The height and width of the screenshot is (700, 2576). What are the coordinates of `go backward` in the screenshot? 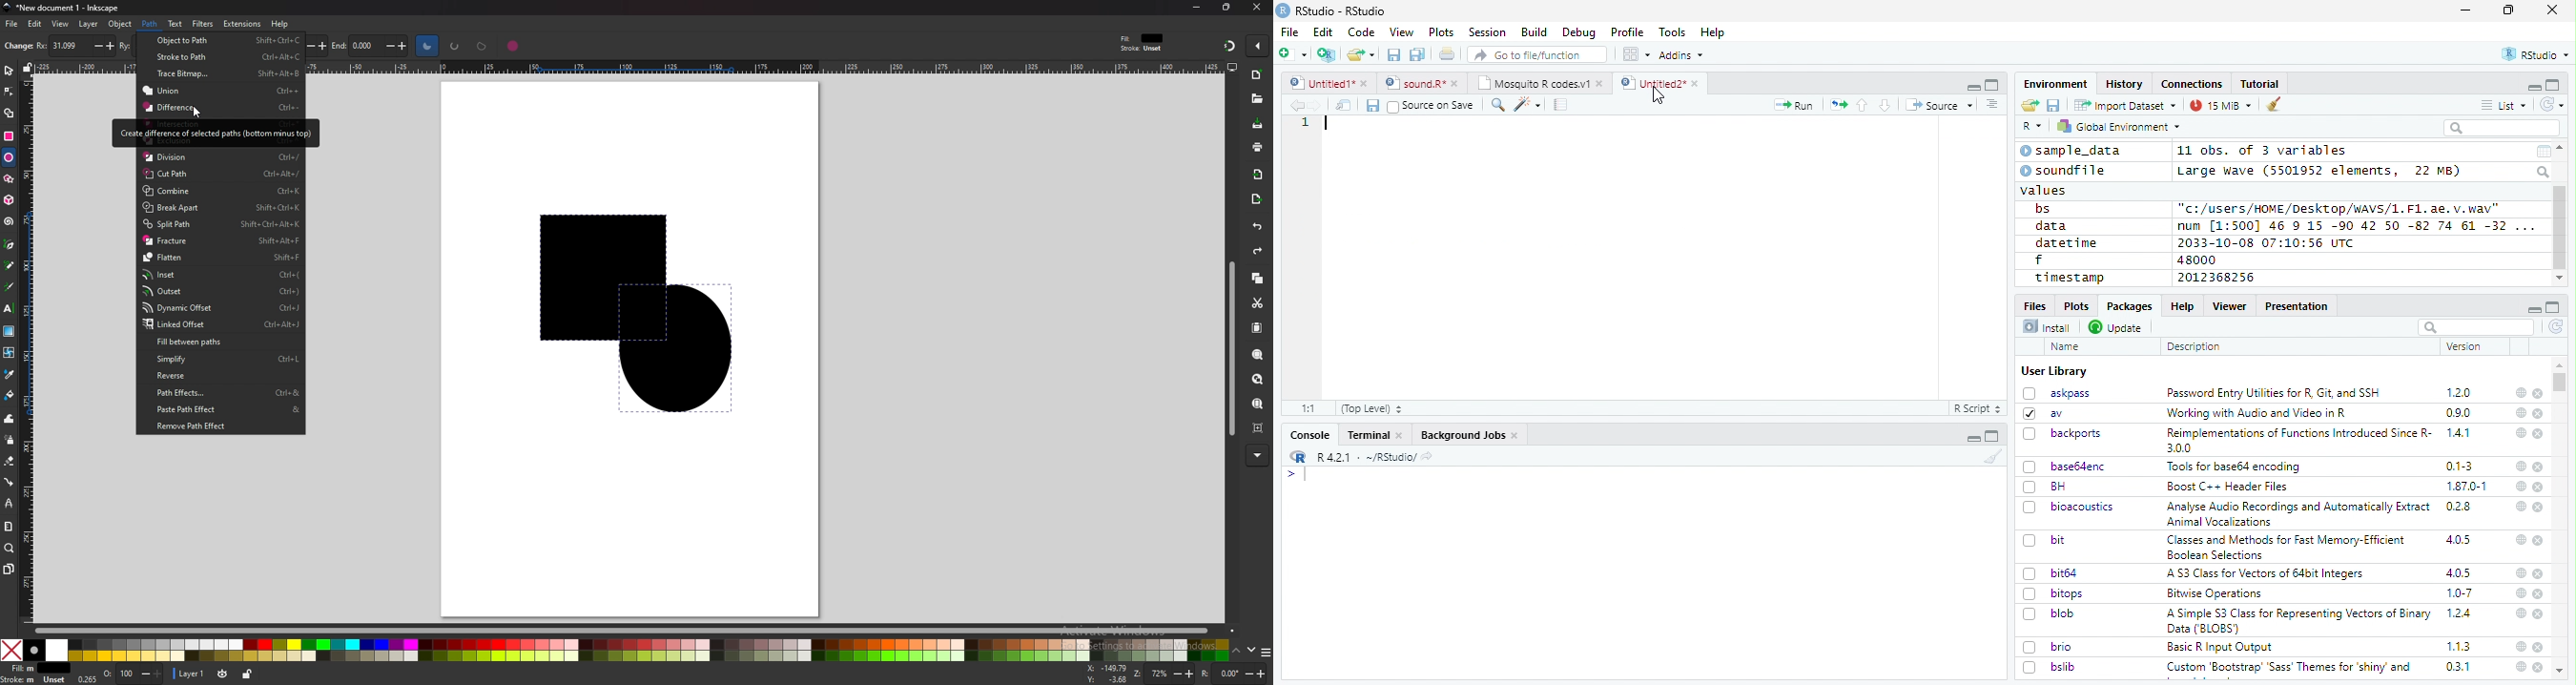 It's located at (1297, 104).